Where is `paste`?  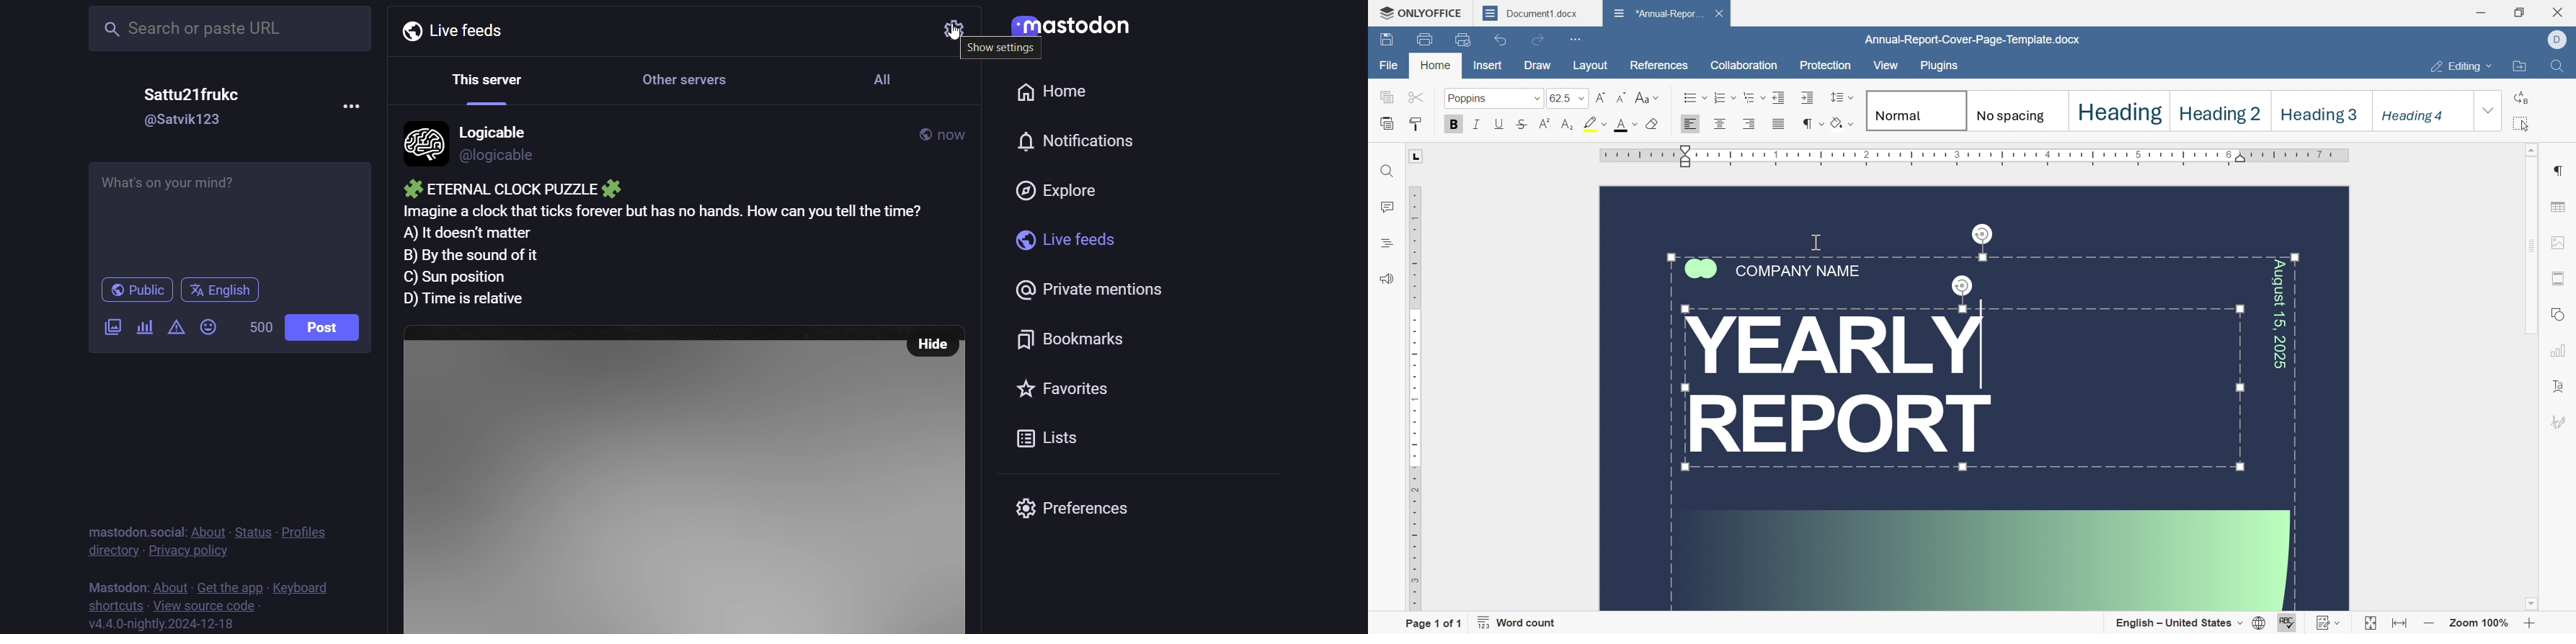
paste is located at coordinates (1389, 124).